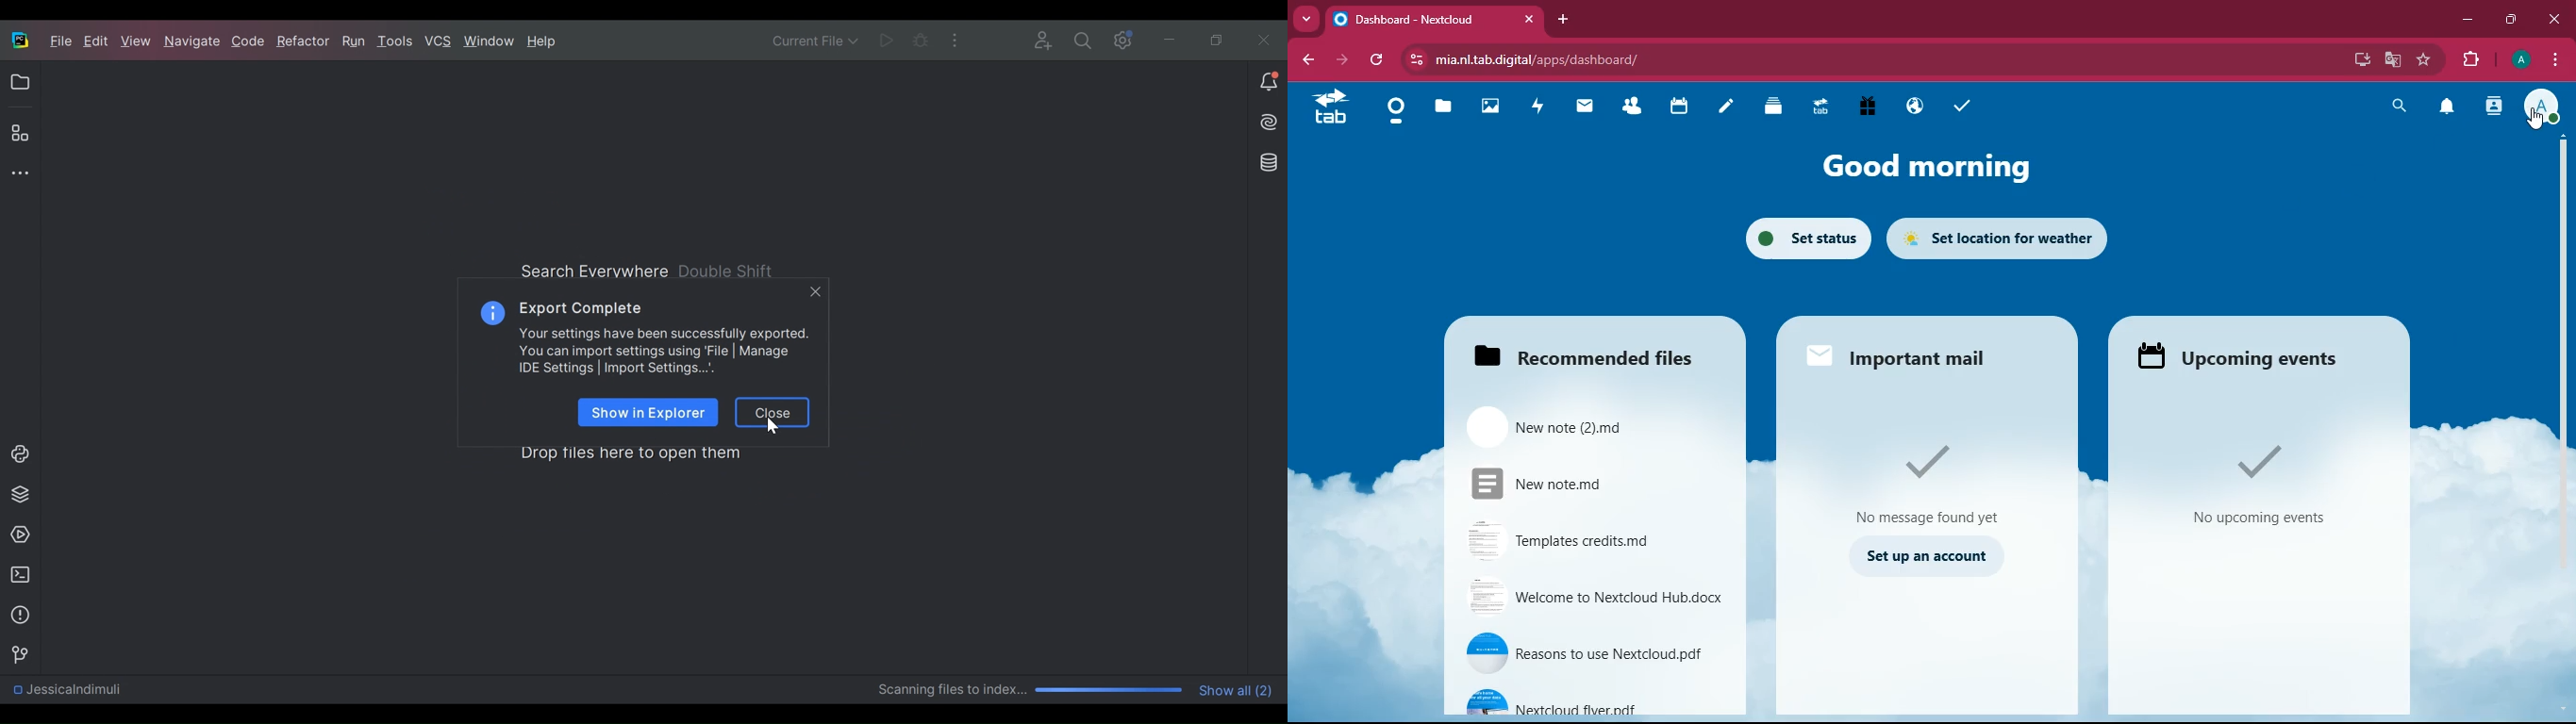  Describe the element at coordinates (1598, 426) in the screenshot. I see `New note (2)` at that location.